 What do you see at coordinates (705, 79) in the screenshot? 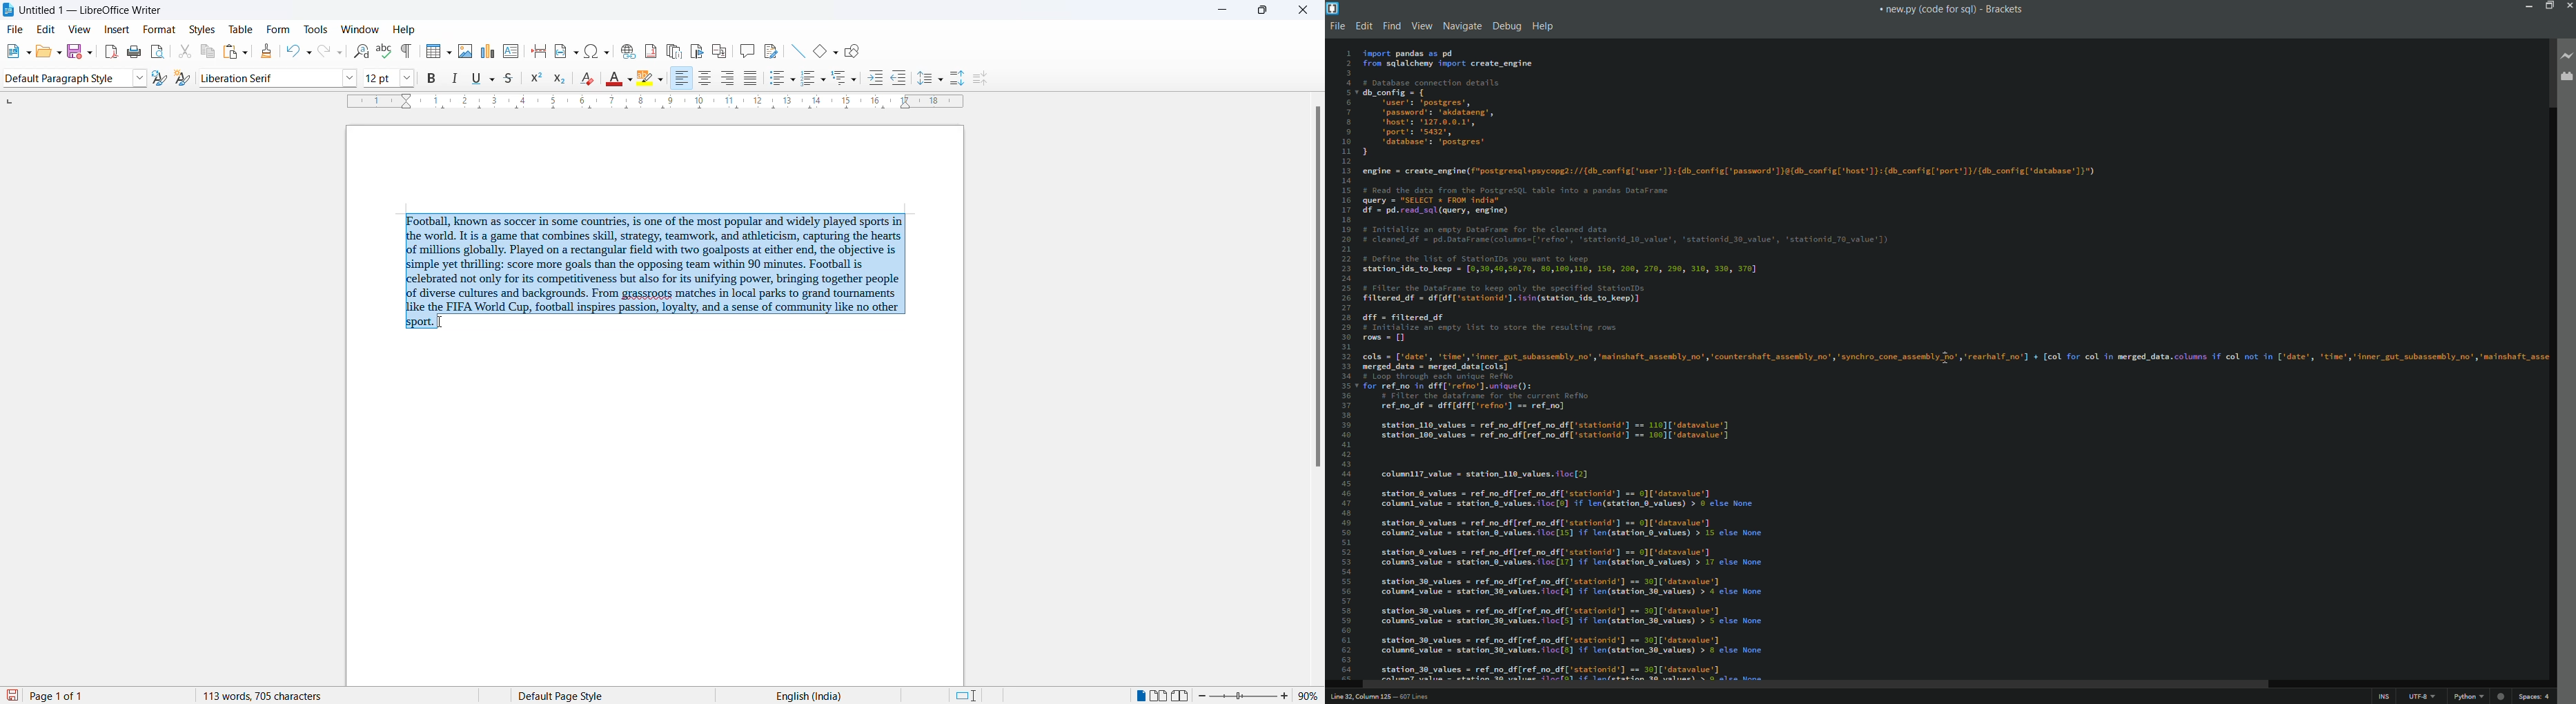
I see `text align center` at bounding box center [705, 79].